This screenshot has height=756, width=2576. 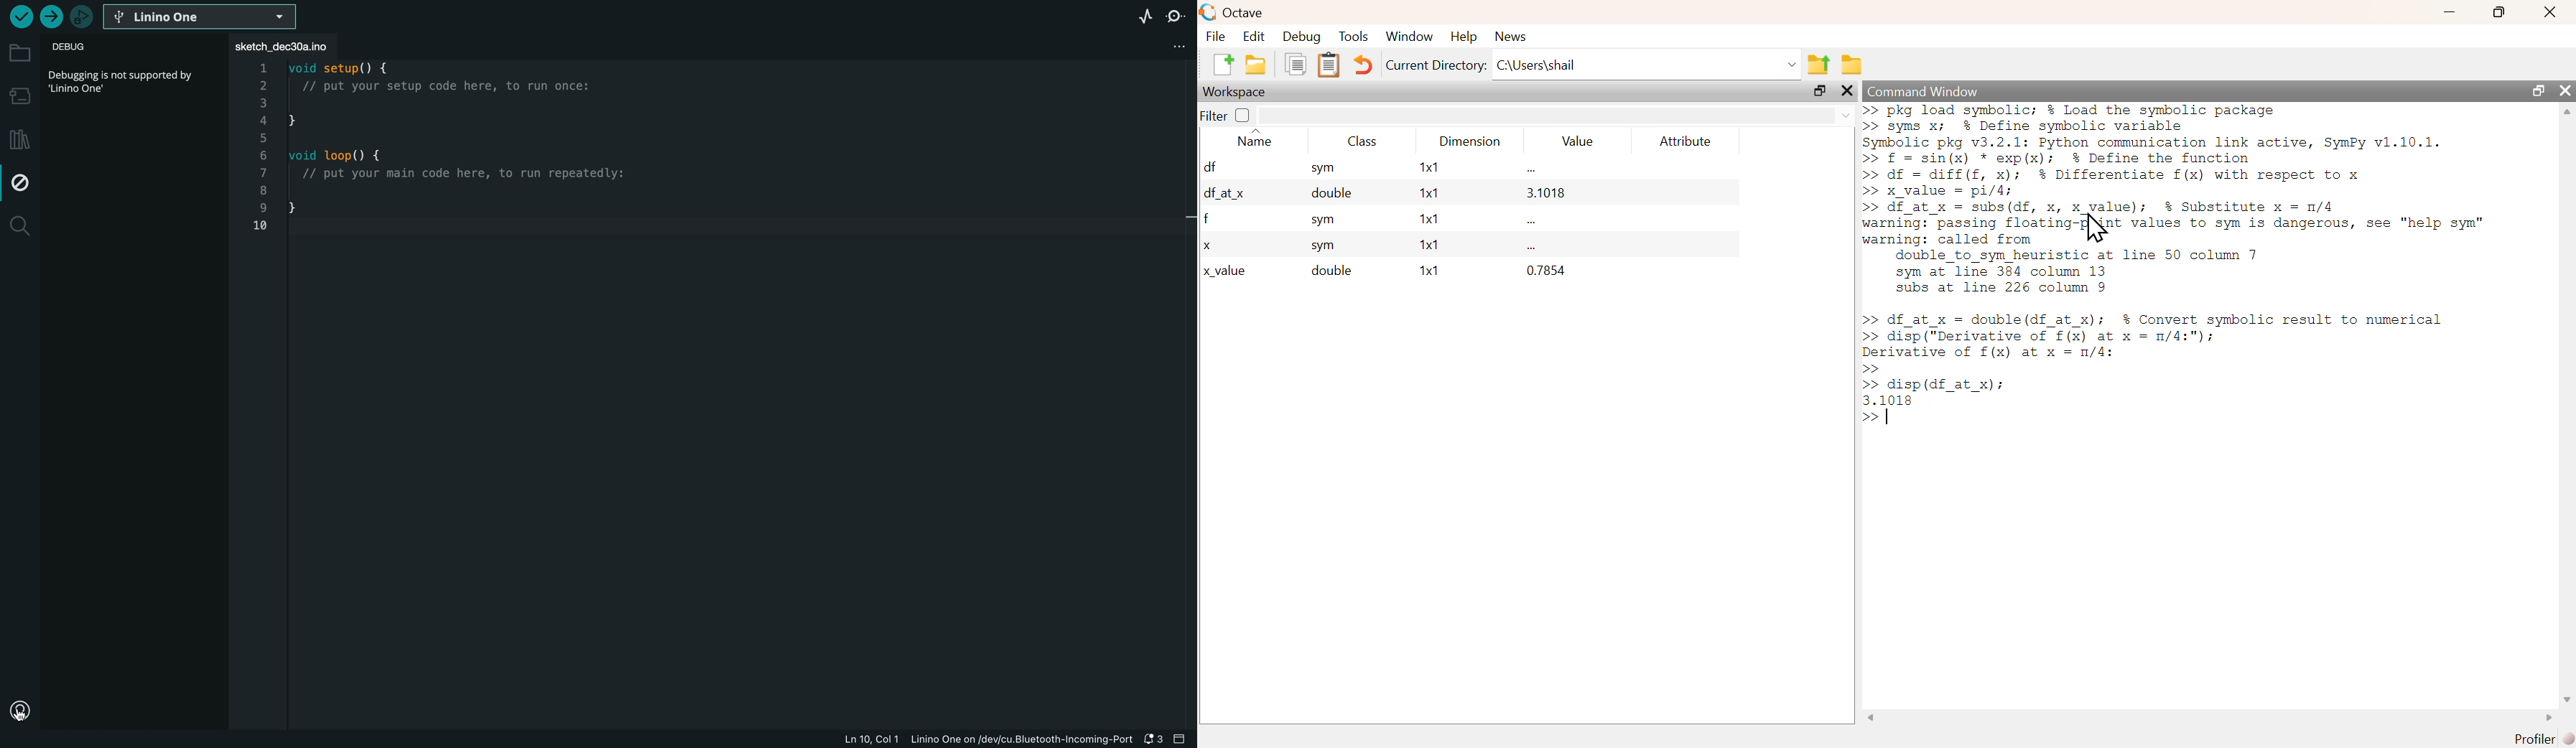 I want to click on Attribute, so click(x=1686, y=141).